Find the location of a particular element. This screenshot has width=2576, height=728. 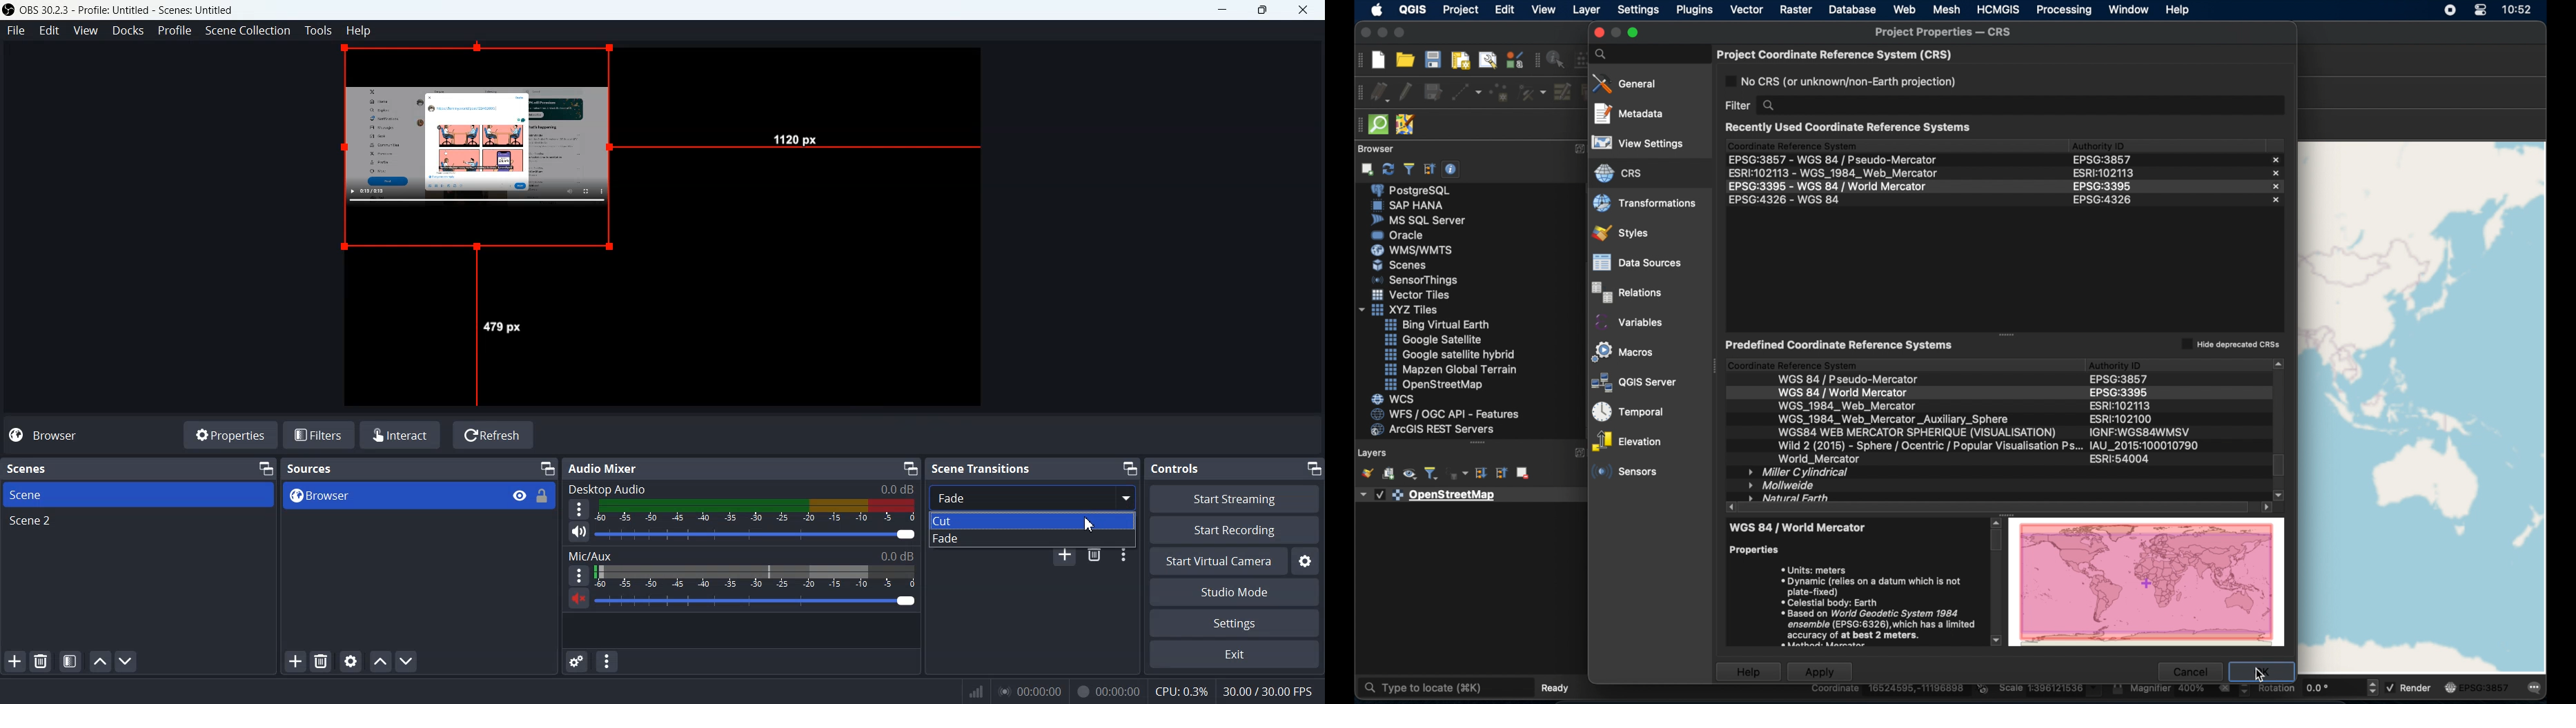

sensors is located at coordinates (1627, 474).